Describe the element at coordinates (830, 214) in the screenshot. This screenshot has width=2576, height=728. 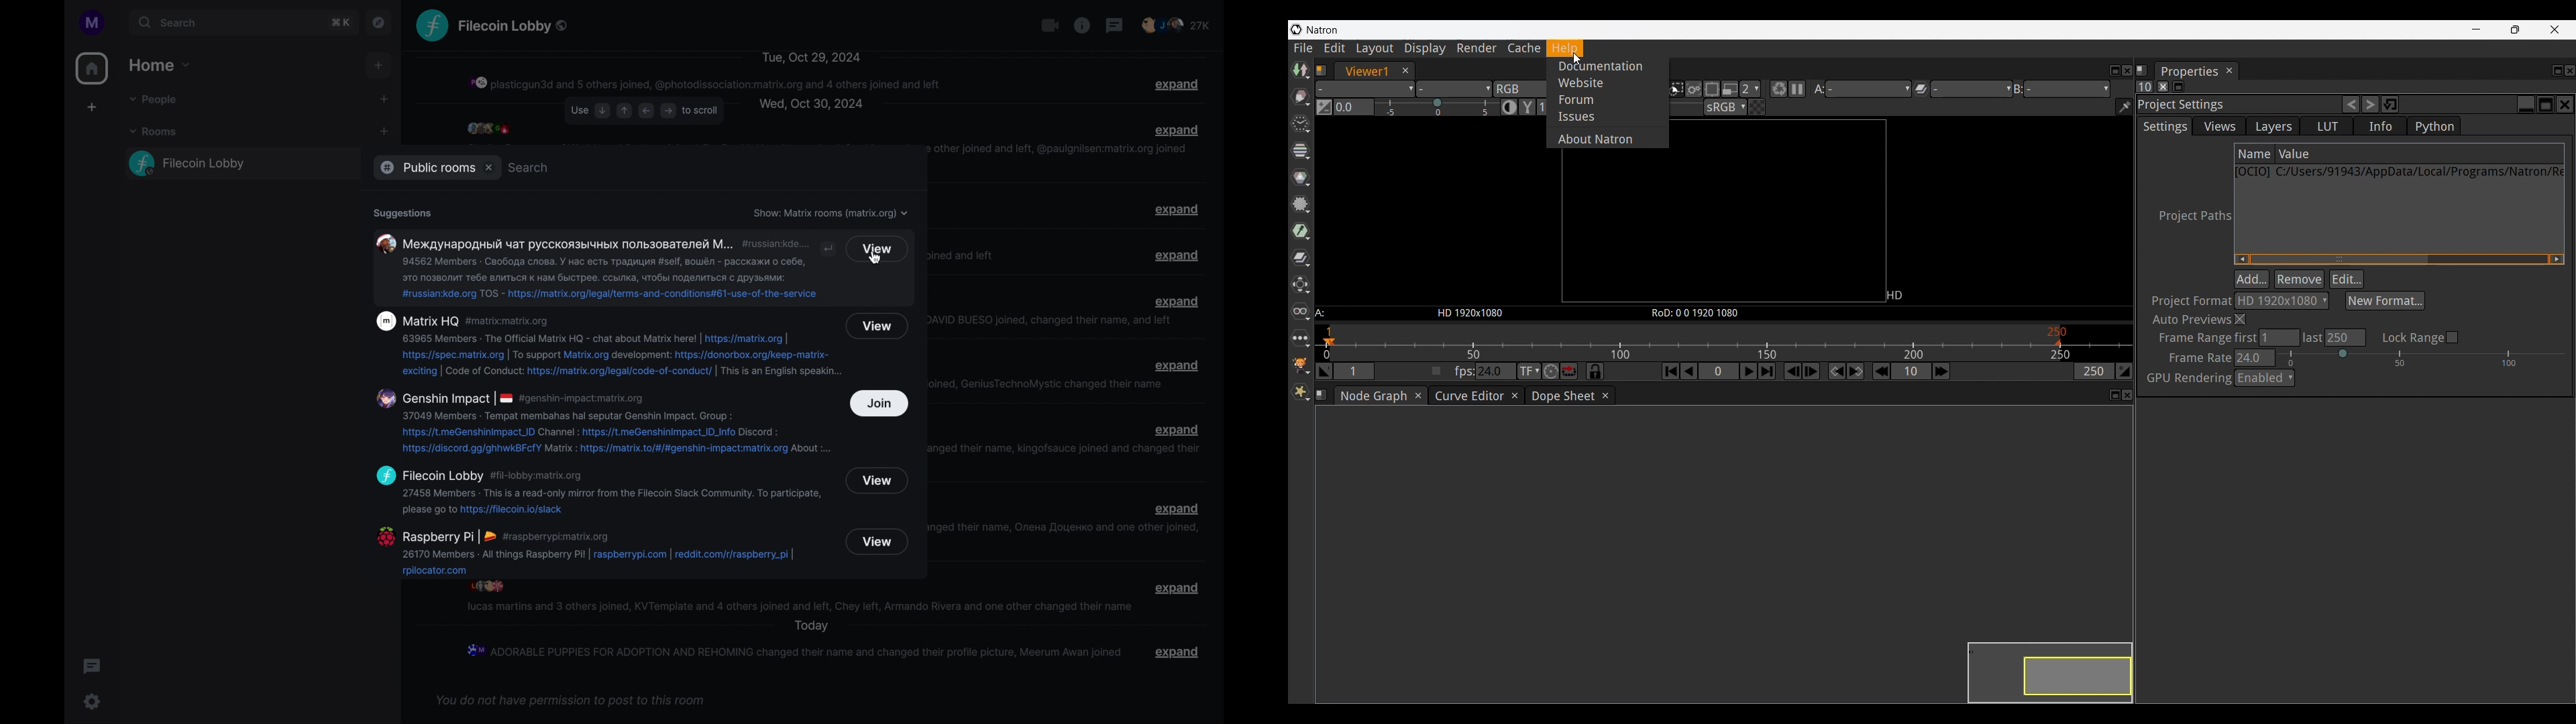
I see `show: matrix rooms (matrix.org) dropdown menu` at that location.